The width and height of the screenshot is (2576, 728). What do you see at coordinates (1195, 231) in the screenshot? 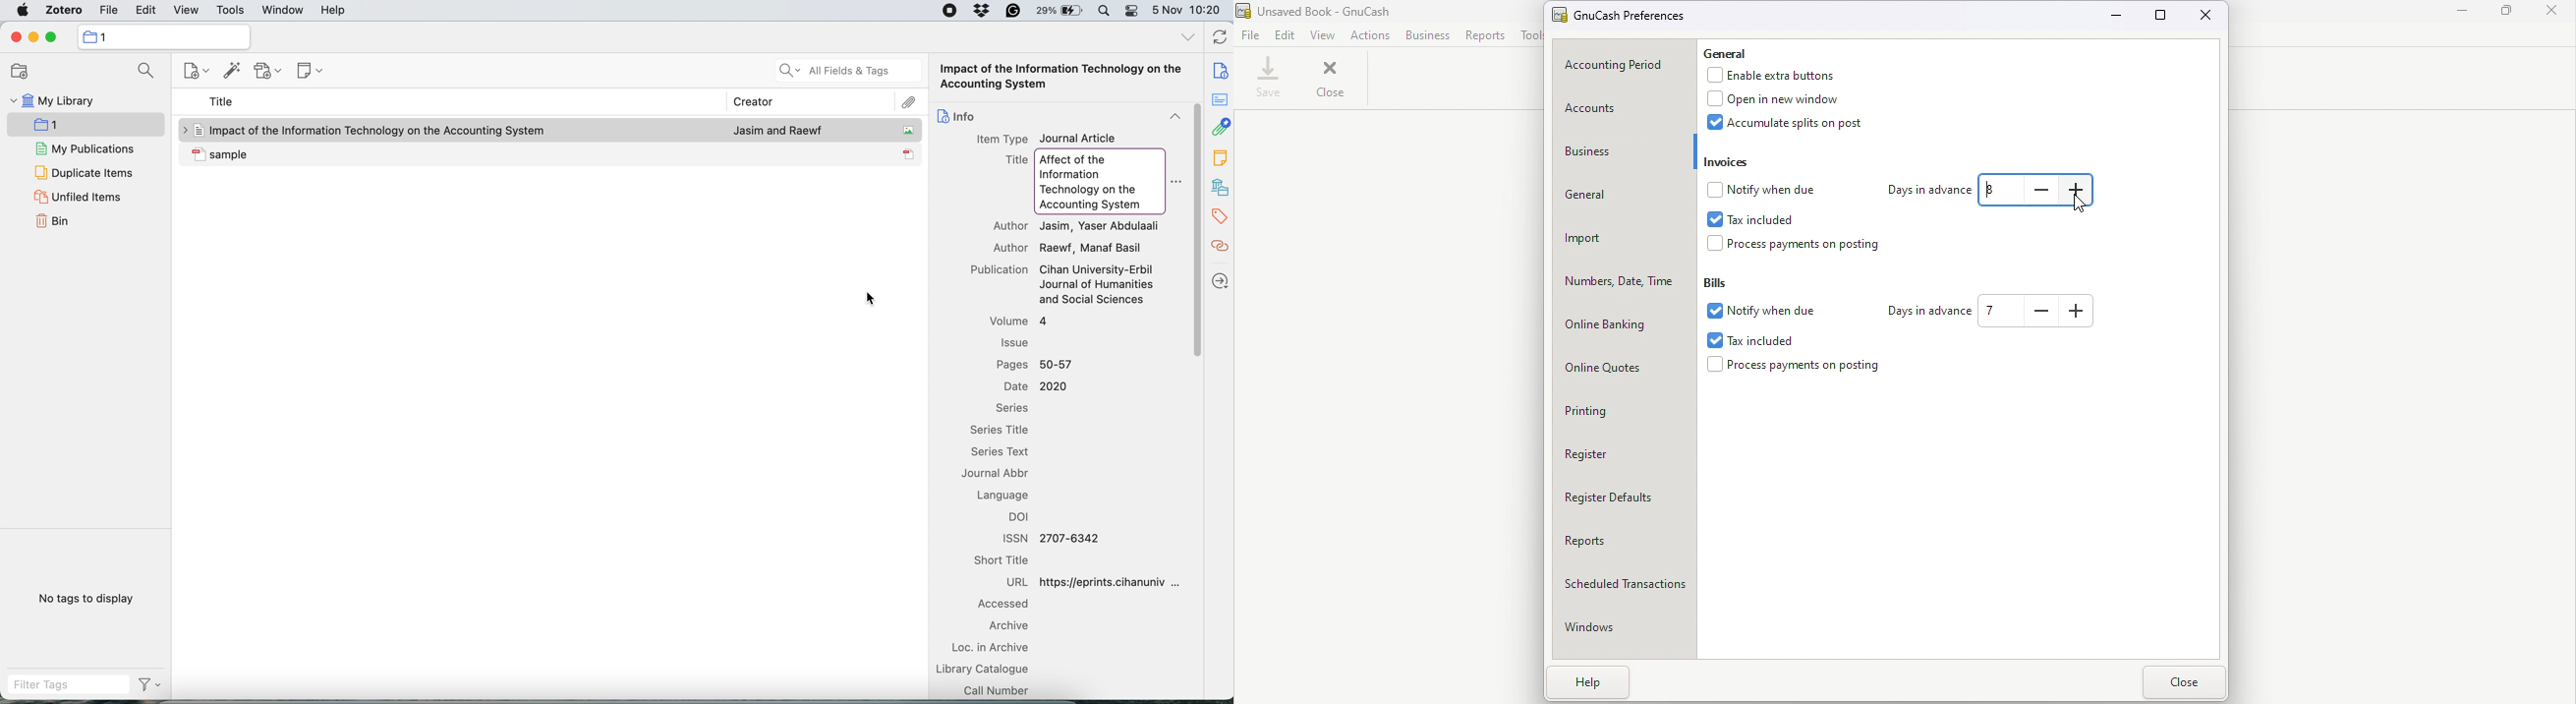
I see `vertical scroll bar` at bounding box center [1195, 231].